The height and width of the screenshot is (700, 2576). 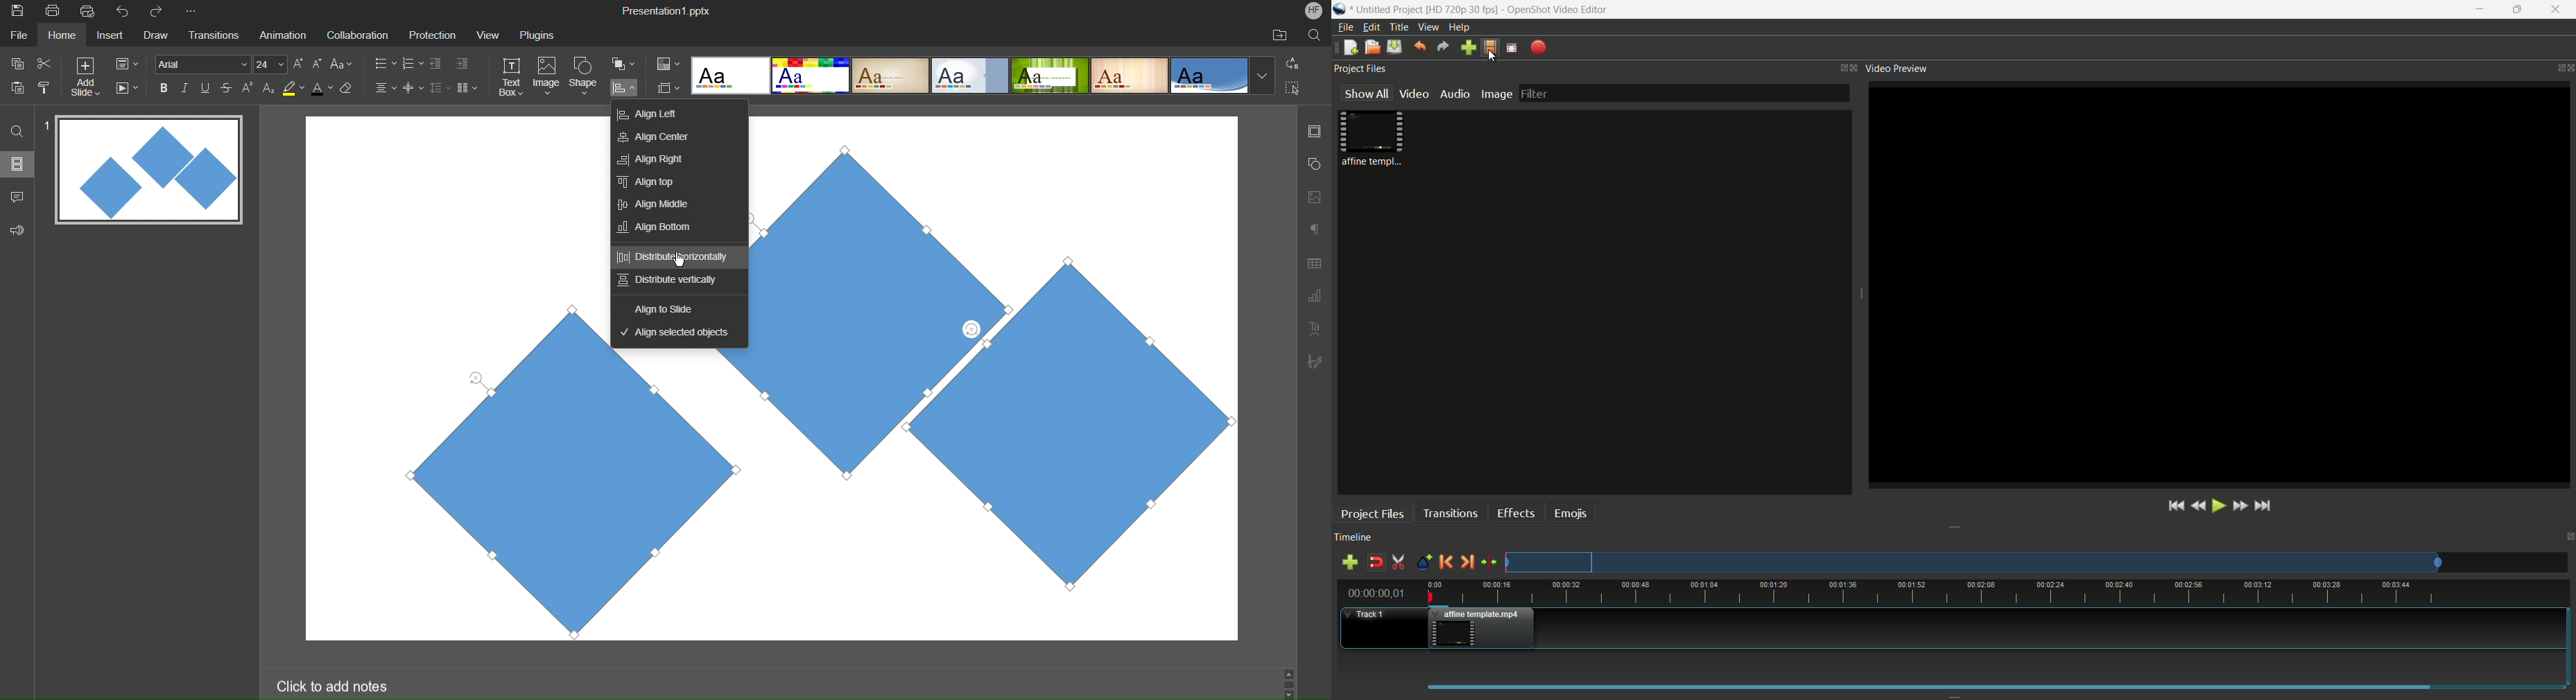 I want to click on Slide Templates, so click(x=983, y=74).